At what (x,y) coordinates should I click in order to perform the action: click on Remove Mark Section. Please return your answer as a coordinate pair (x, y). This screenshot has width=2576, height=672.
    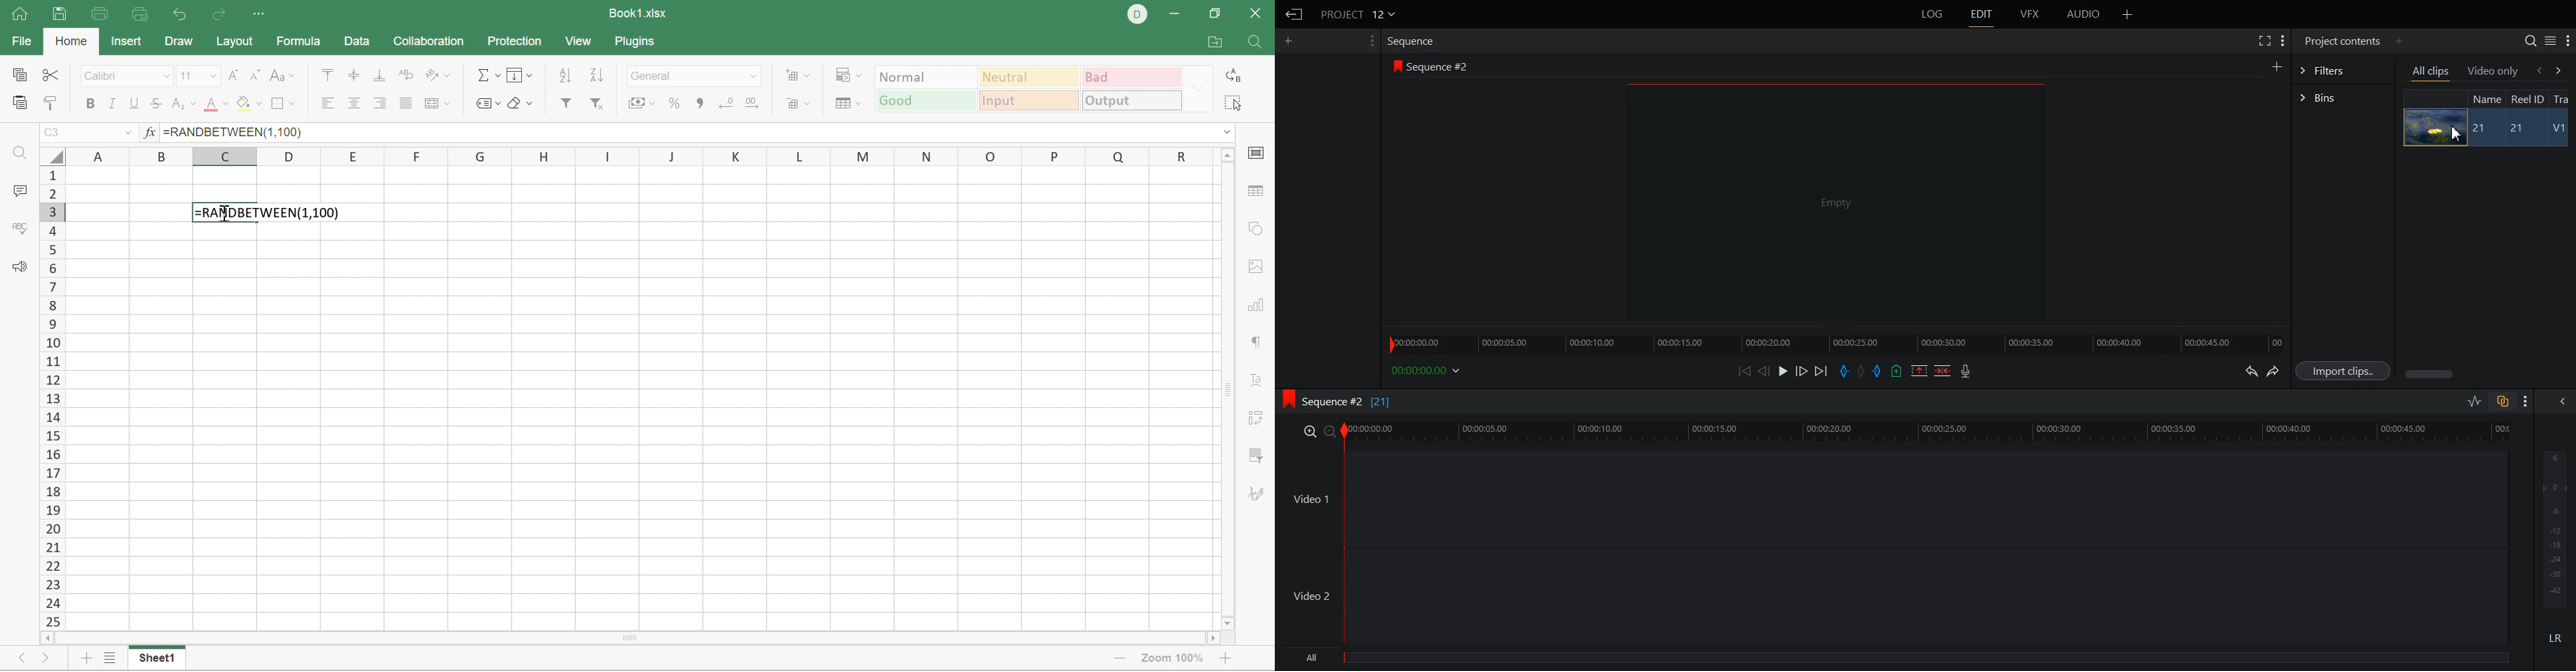
    Looking at the image, I should click on (1919, 371).